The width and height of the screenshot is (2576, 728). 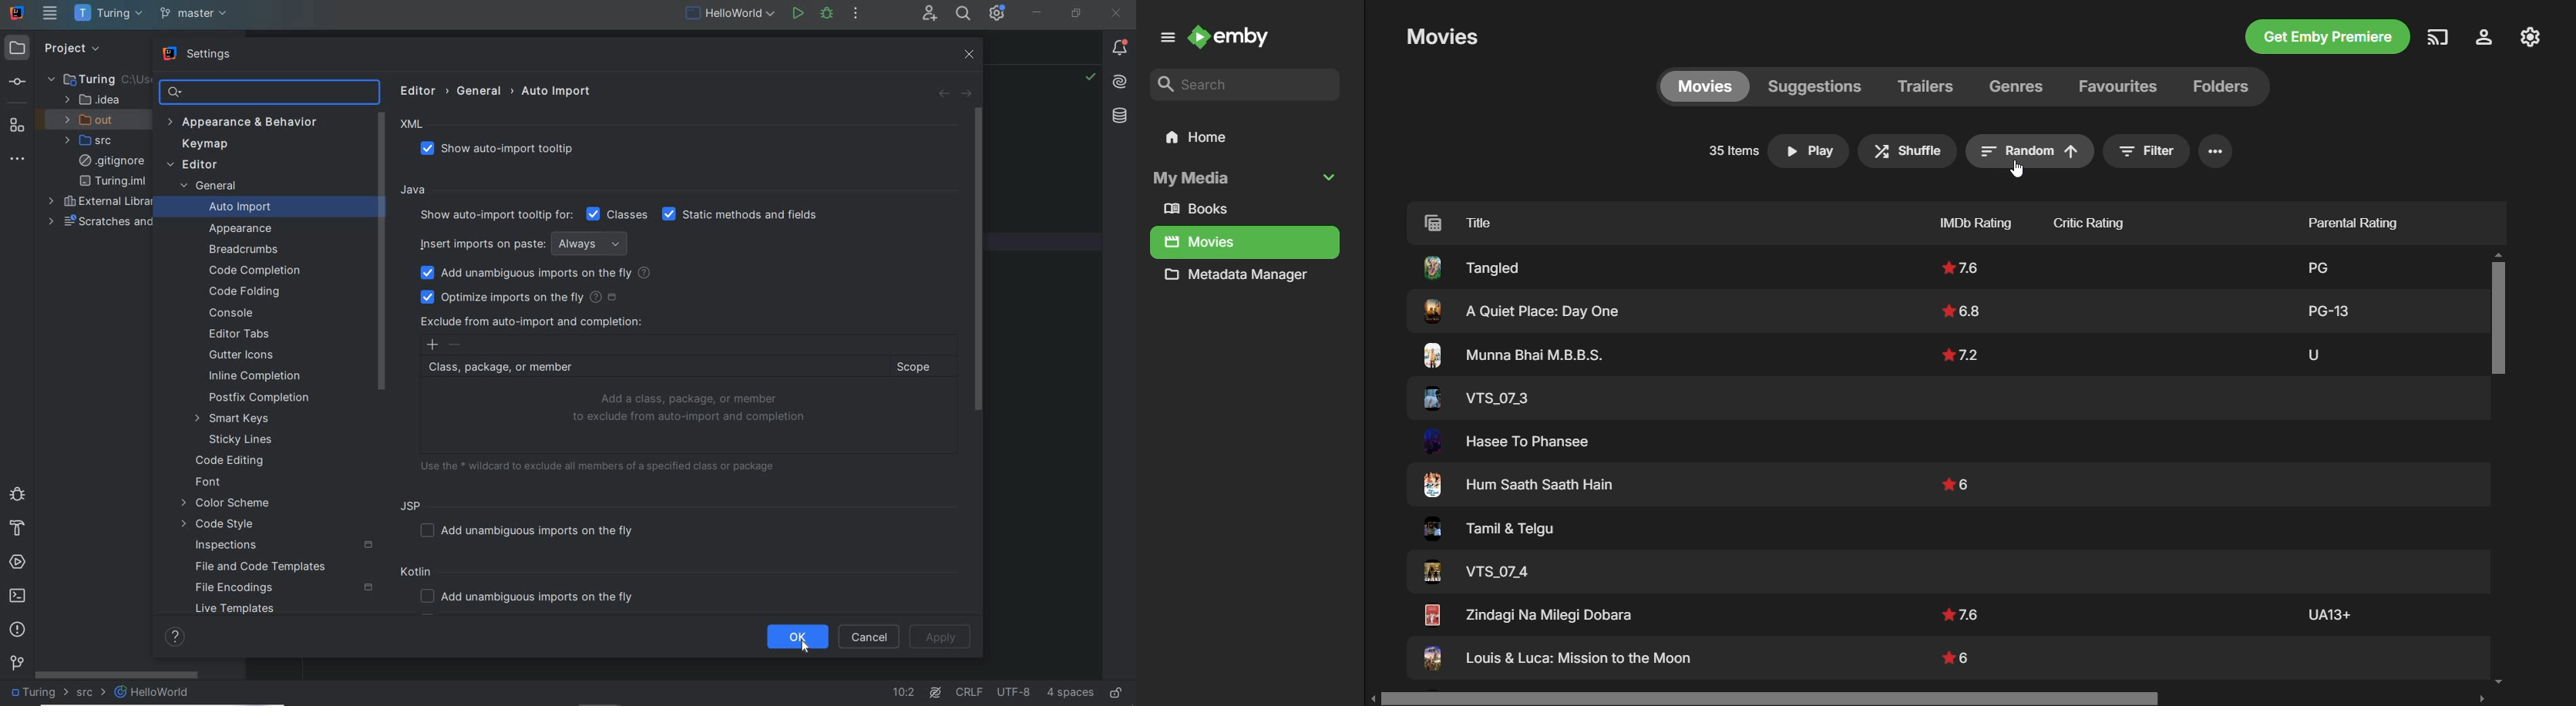 I want to click on INLINE COMPLETION, so click(x=260, y=378).